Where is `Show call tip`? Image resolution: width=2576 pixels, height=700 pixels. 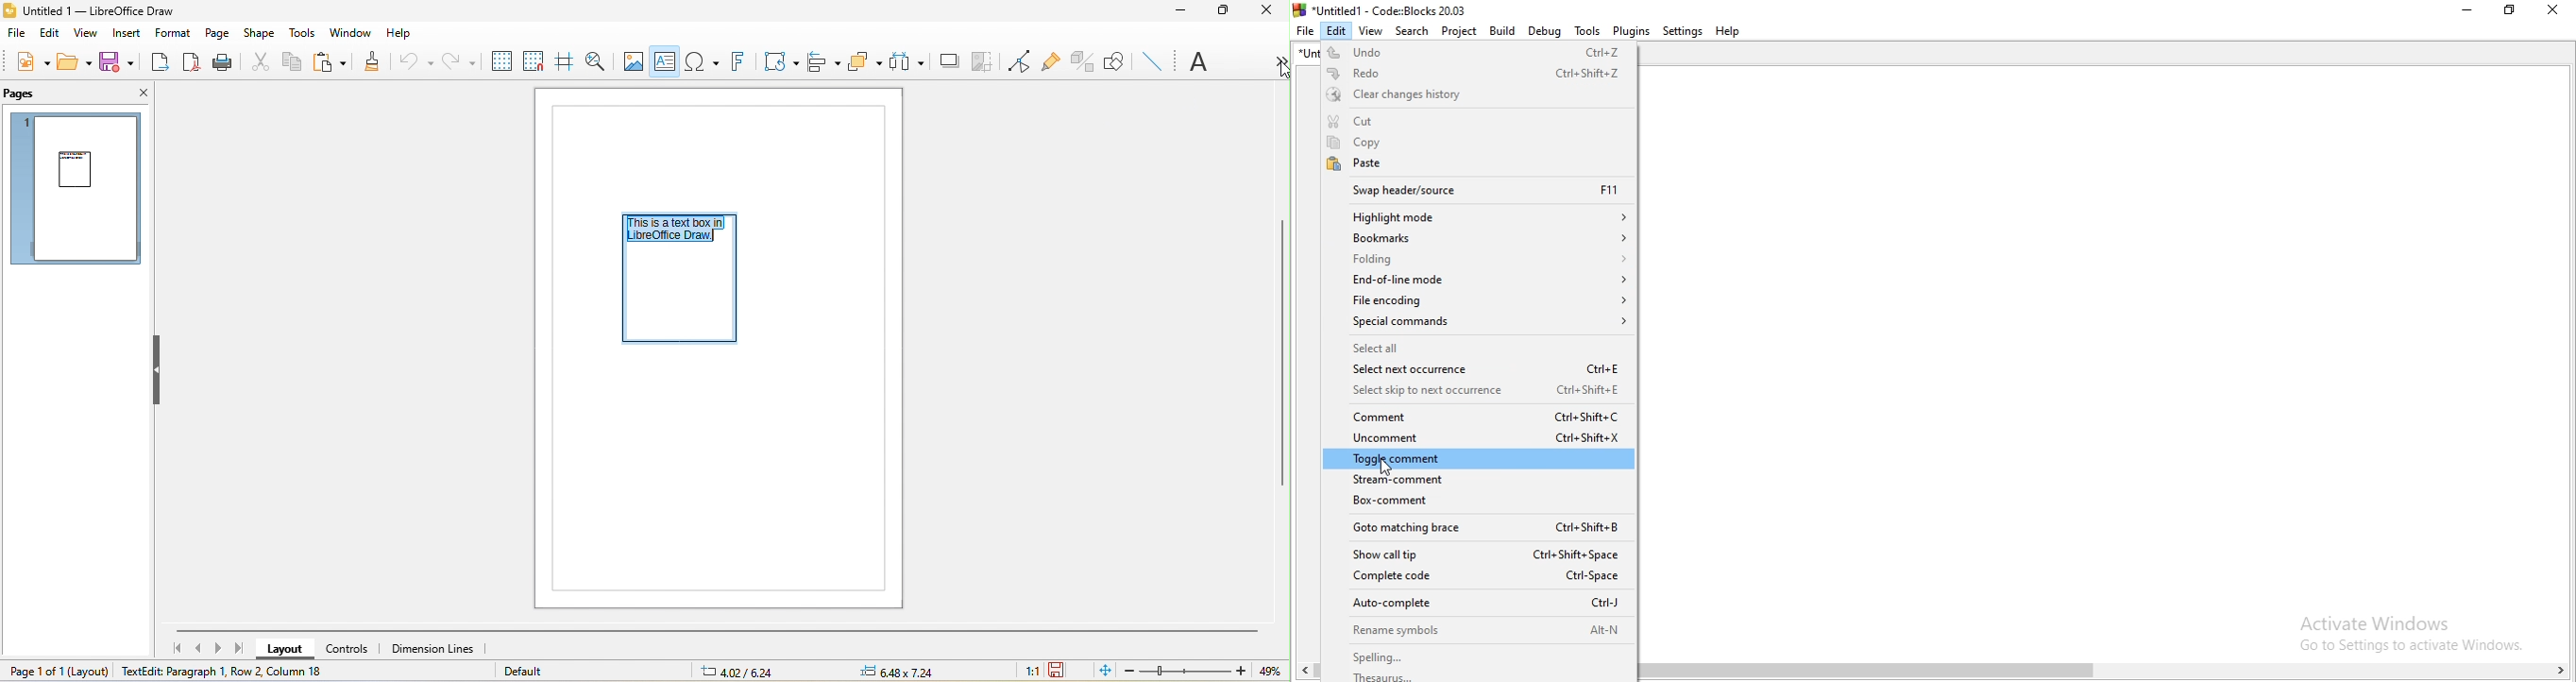
Show call tip is located at coordinates (1477, 555).